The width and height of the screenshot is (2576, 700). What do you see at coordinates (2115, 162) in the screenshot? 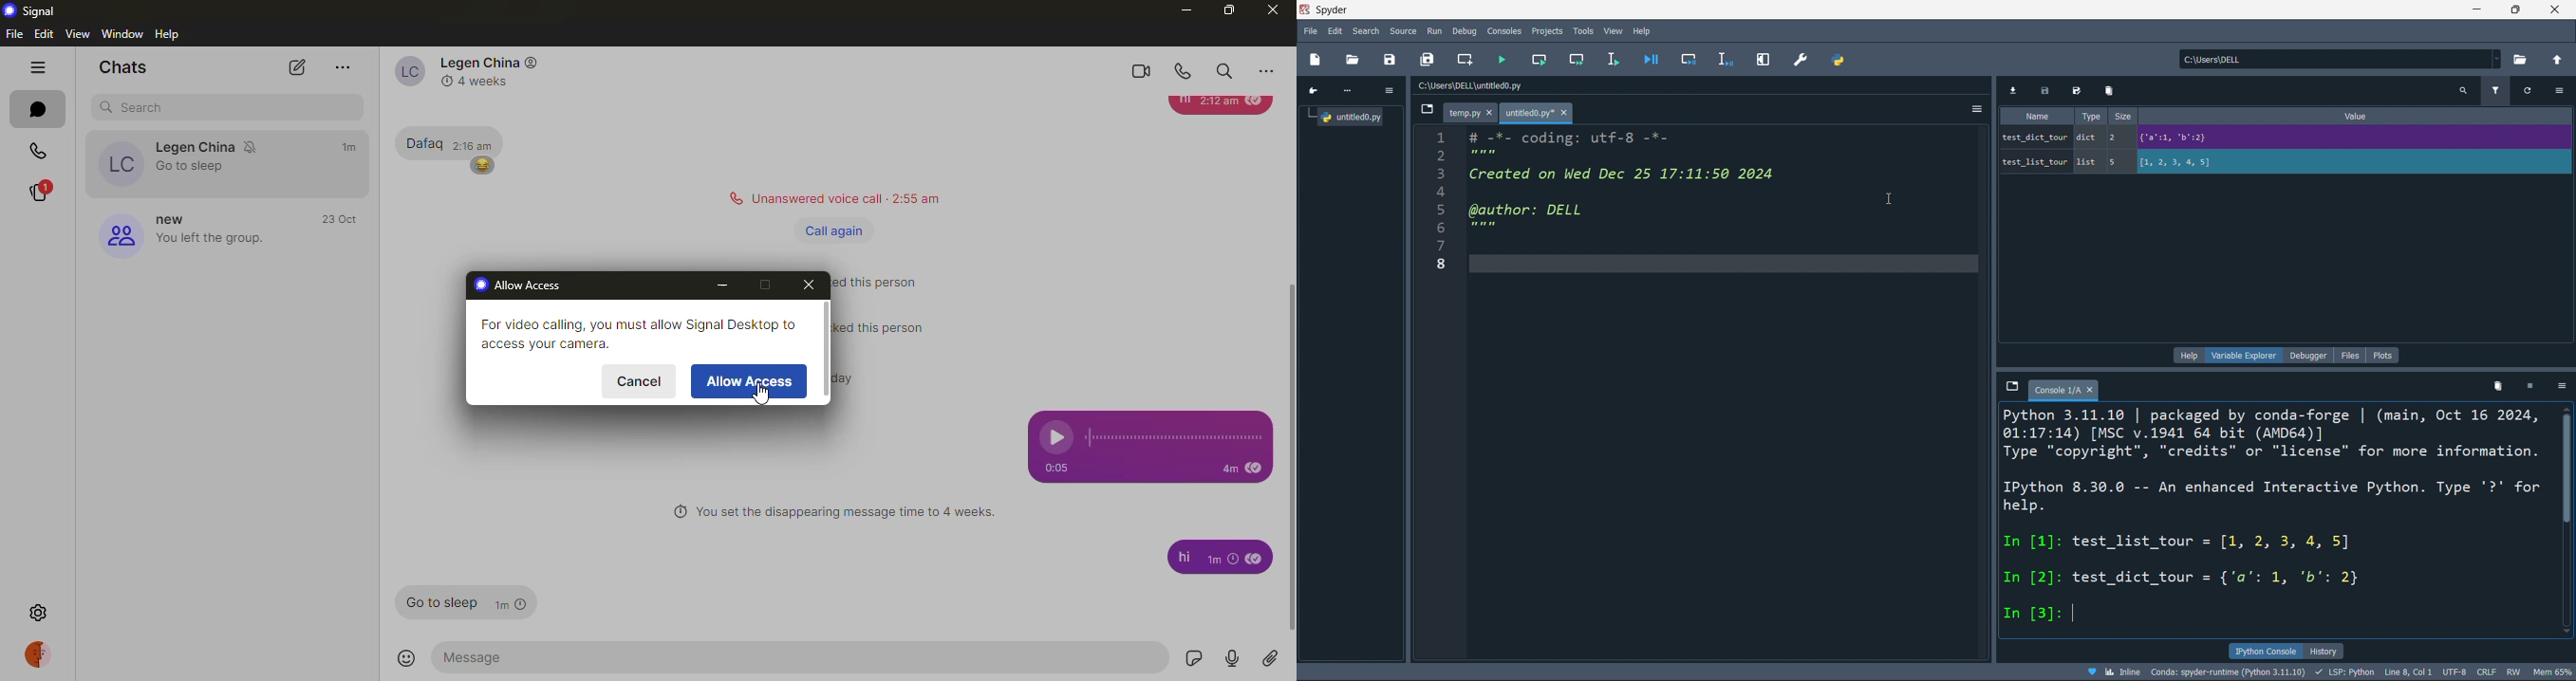
I see `5` at bounding box center [2115, 162].